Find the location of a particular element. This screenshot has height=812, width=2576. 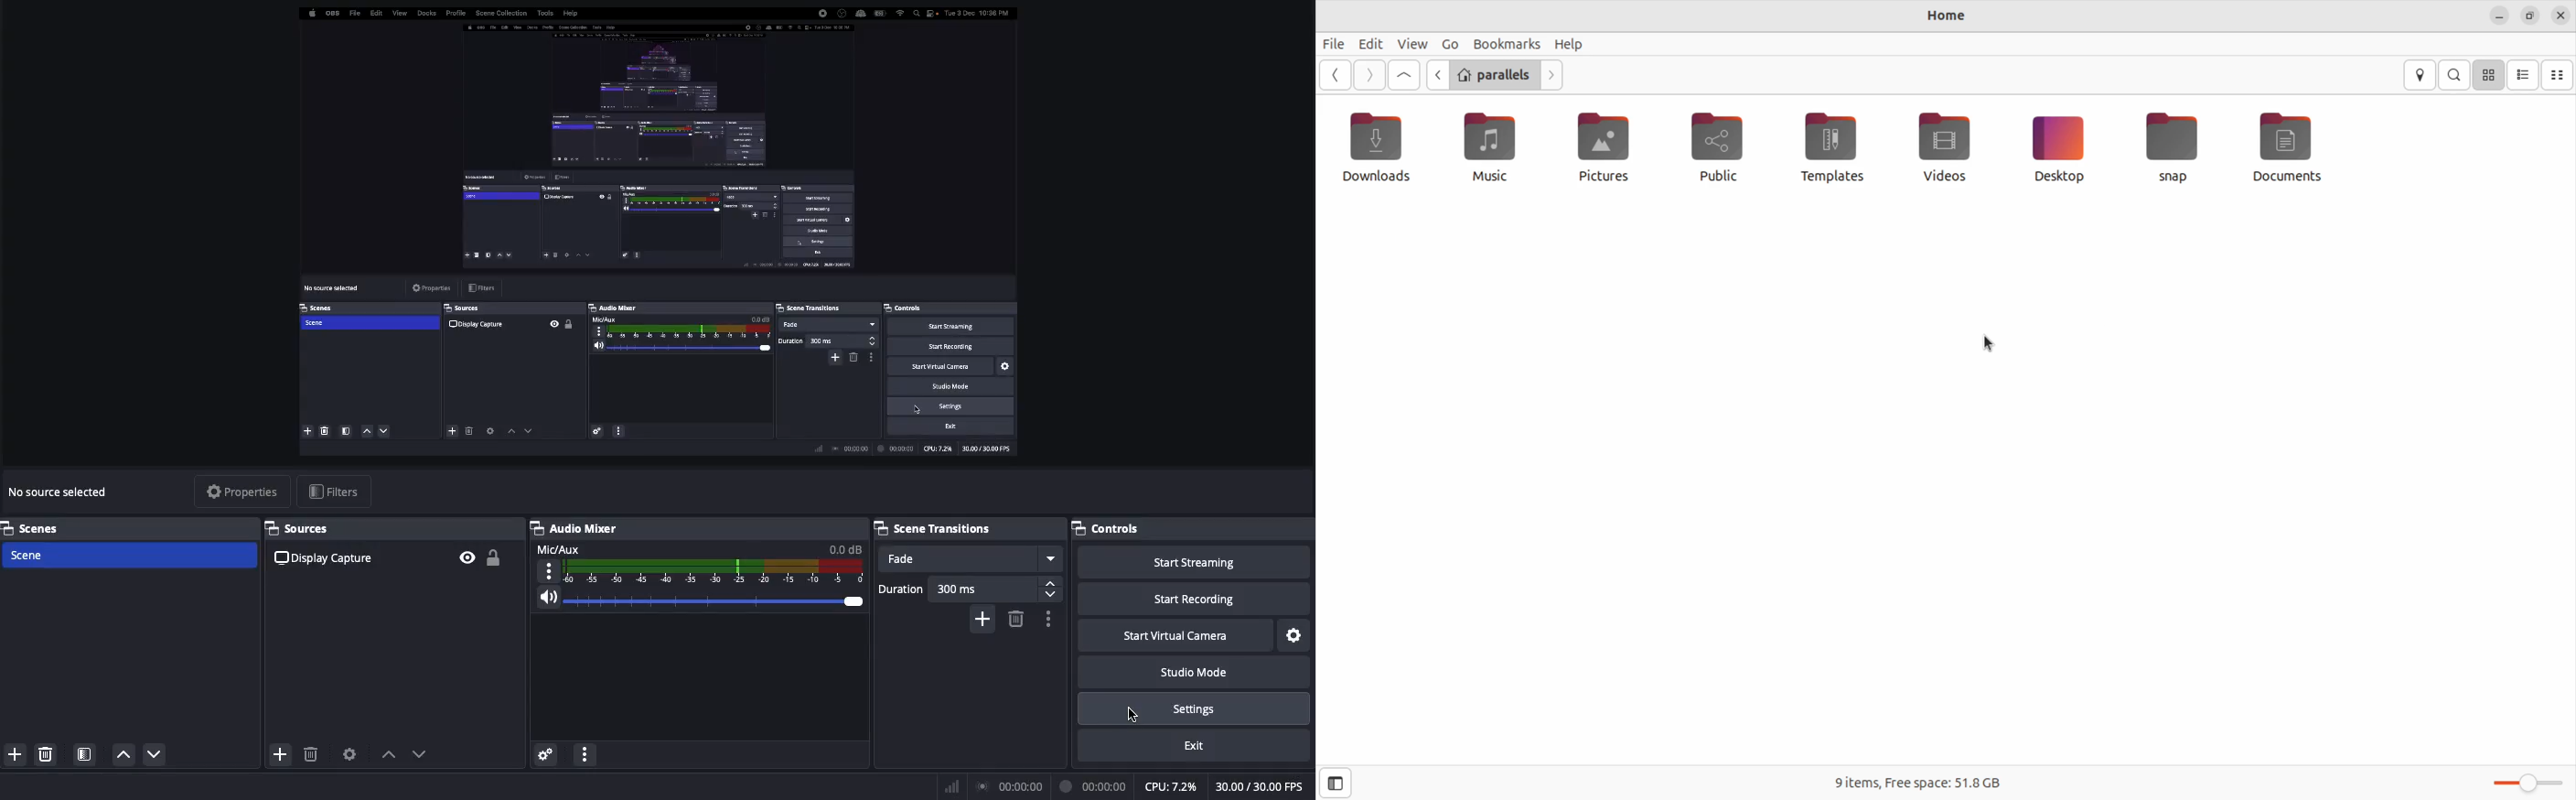

videos is located at coordinates (1947, 149).